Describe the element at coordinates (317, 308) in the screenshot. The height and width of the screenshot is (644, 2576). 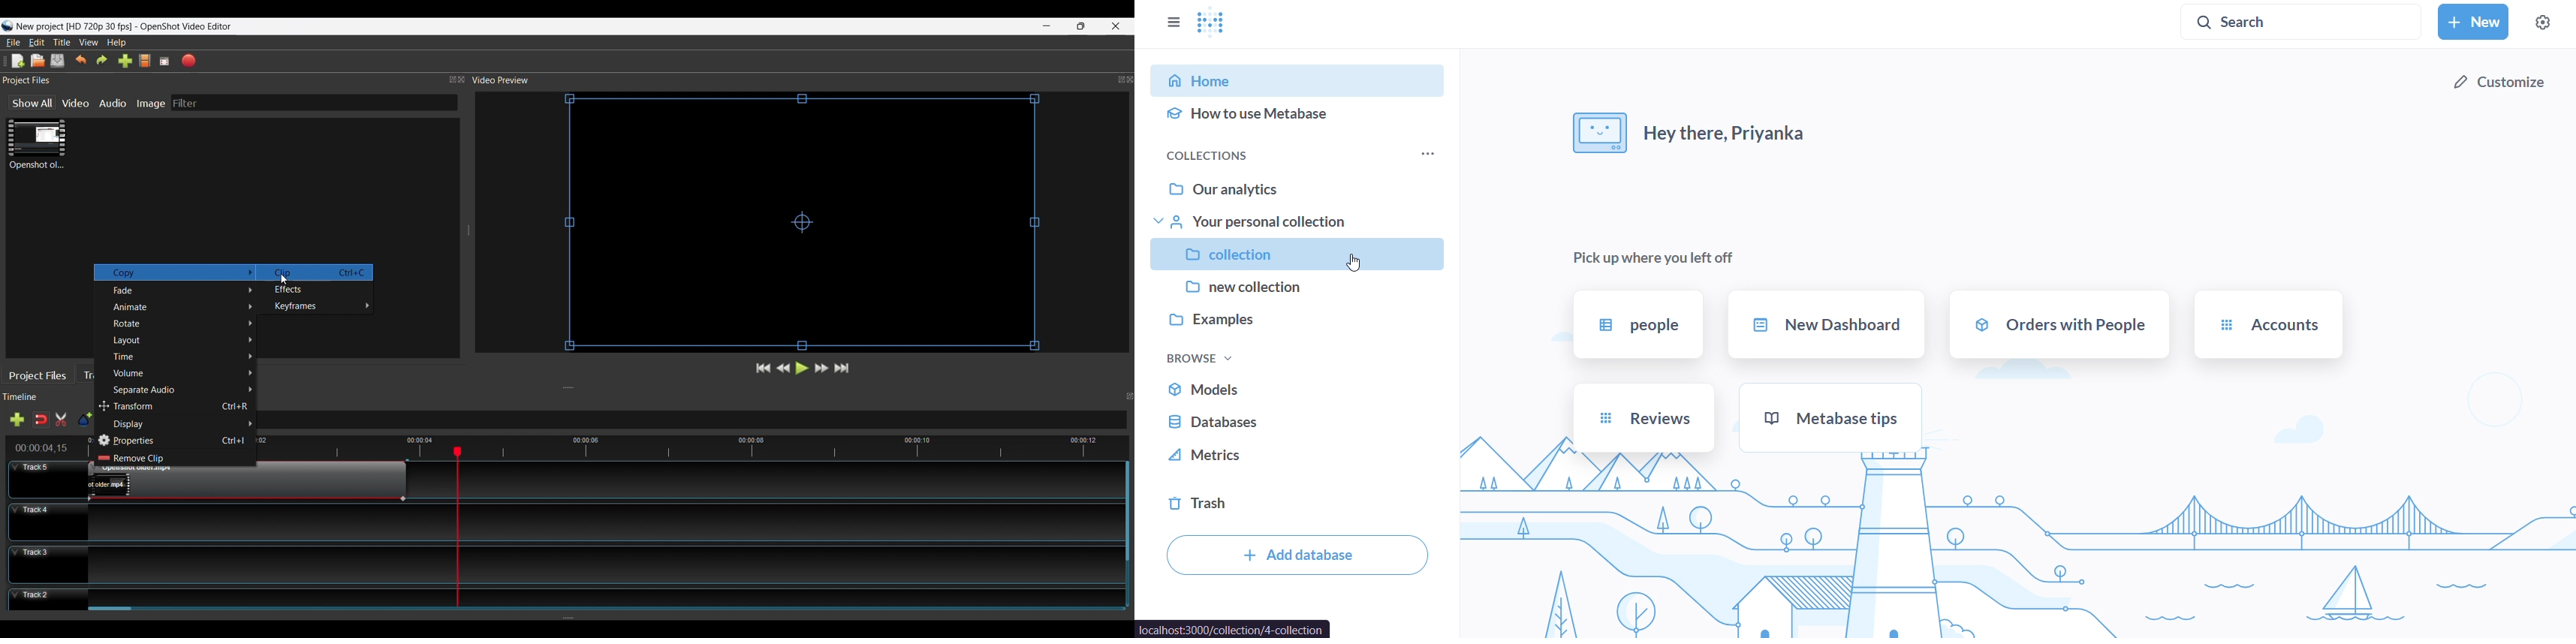
I see `Keyframes` at that location.